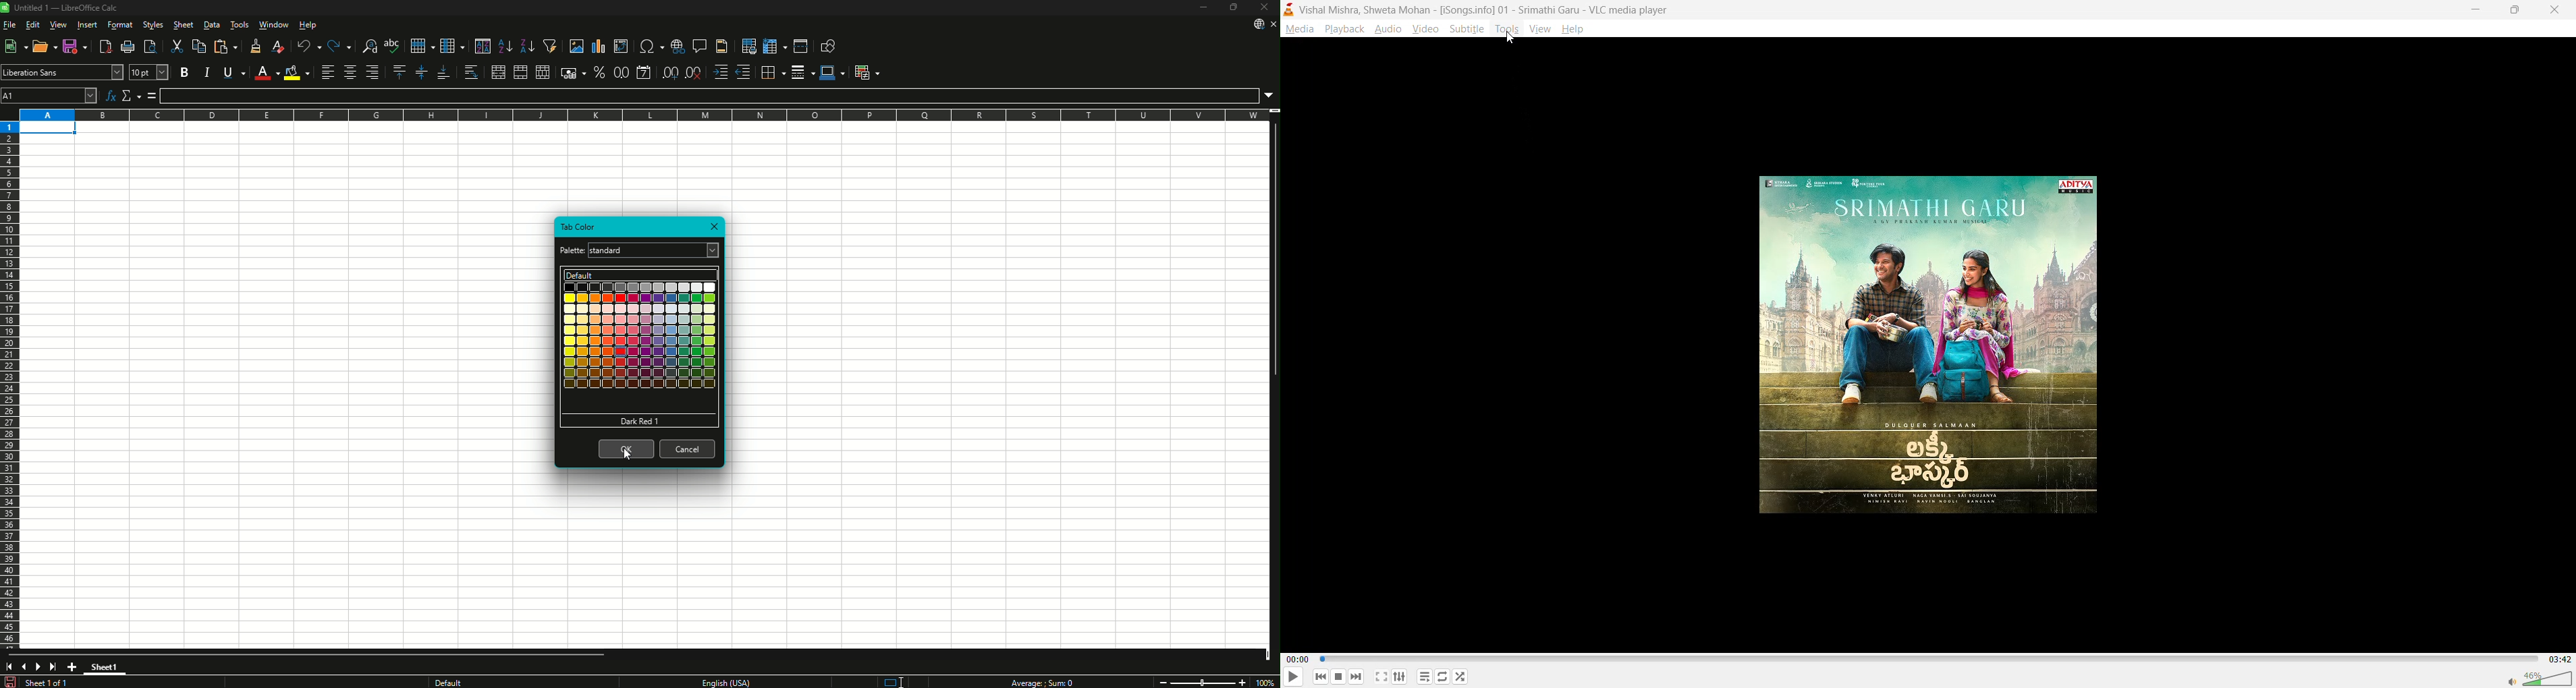  What do you see at coordinates (1243, 683) in the screenshot?
I see `Zoom in` at bounding box center [1243, 683].